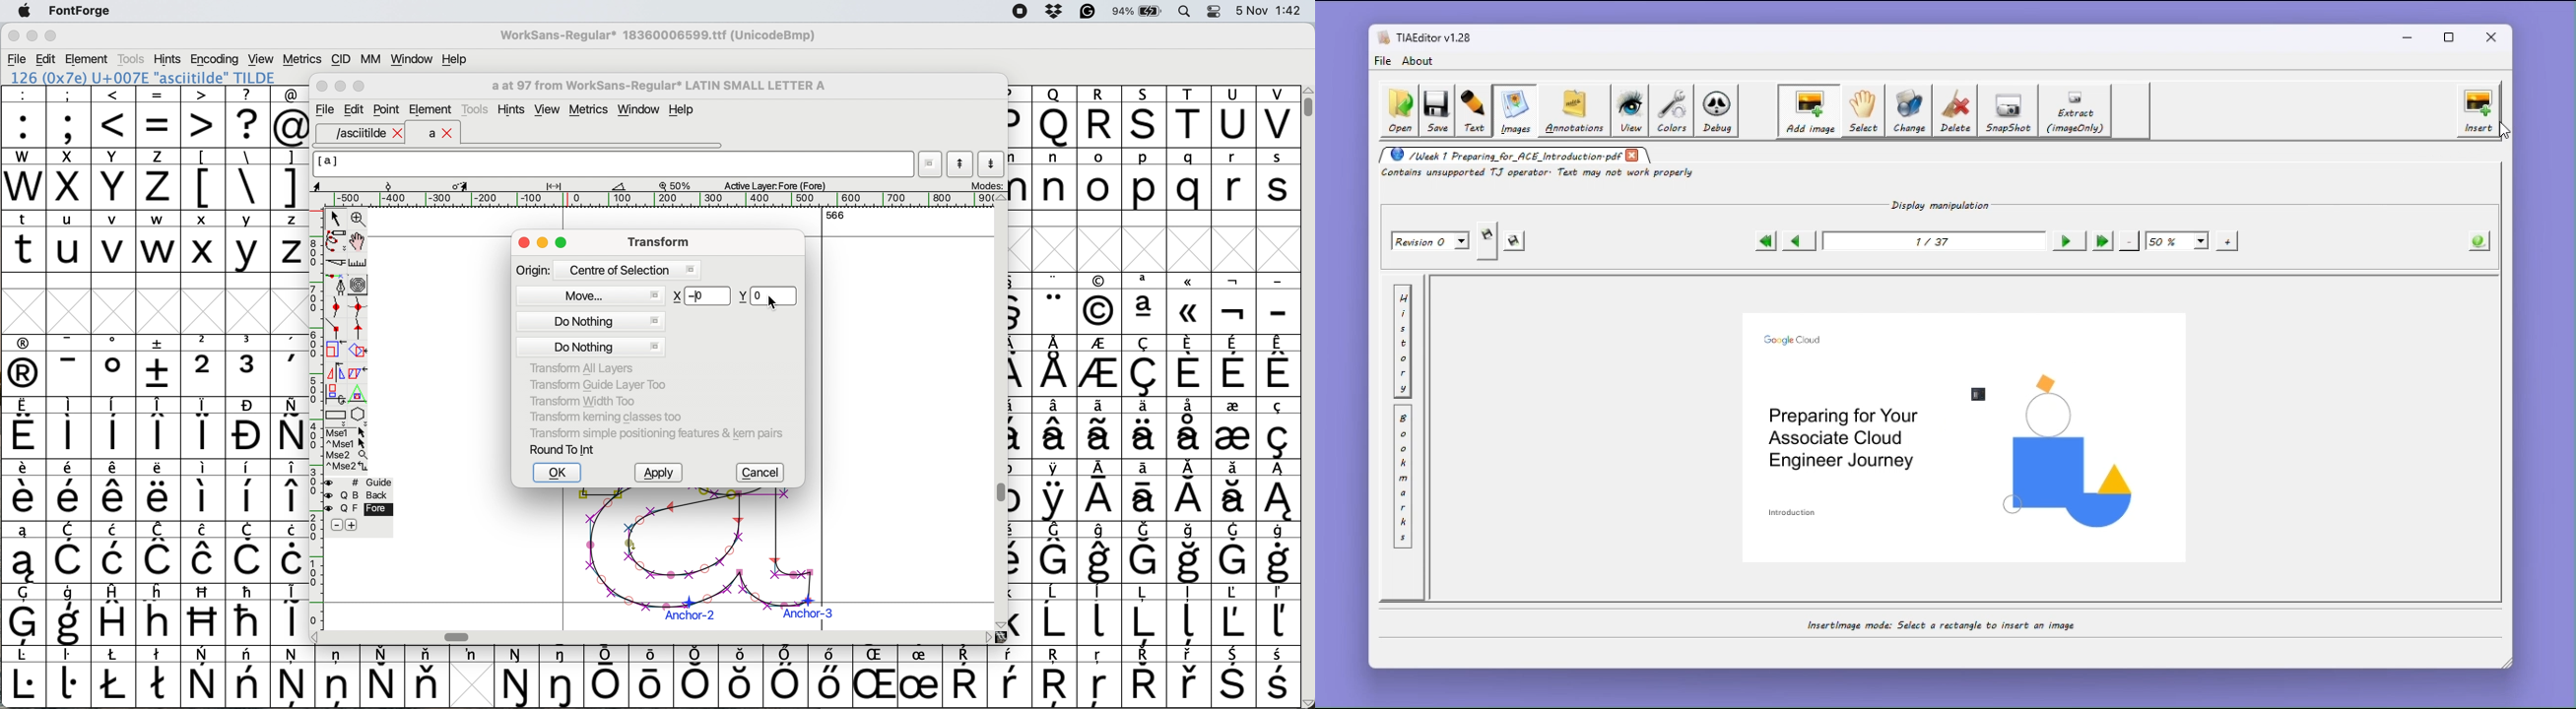 The width and height of the screenshot is (2576, 728). I want to click on cid, so click(340, 60).